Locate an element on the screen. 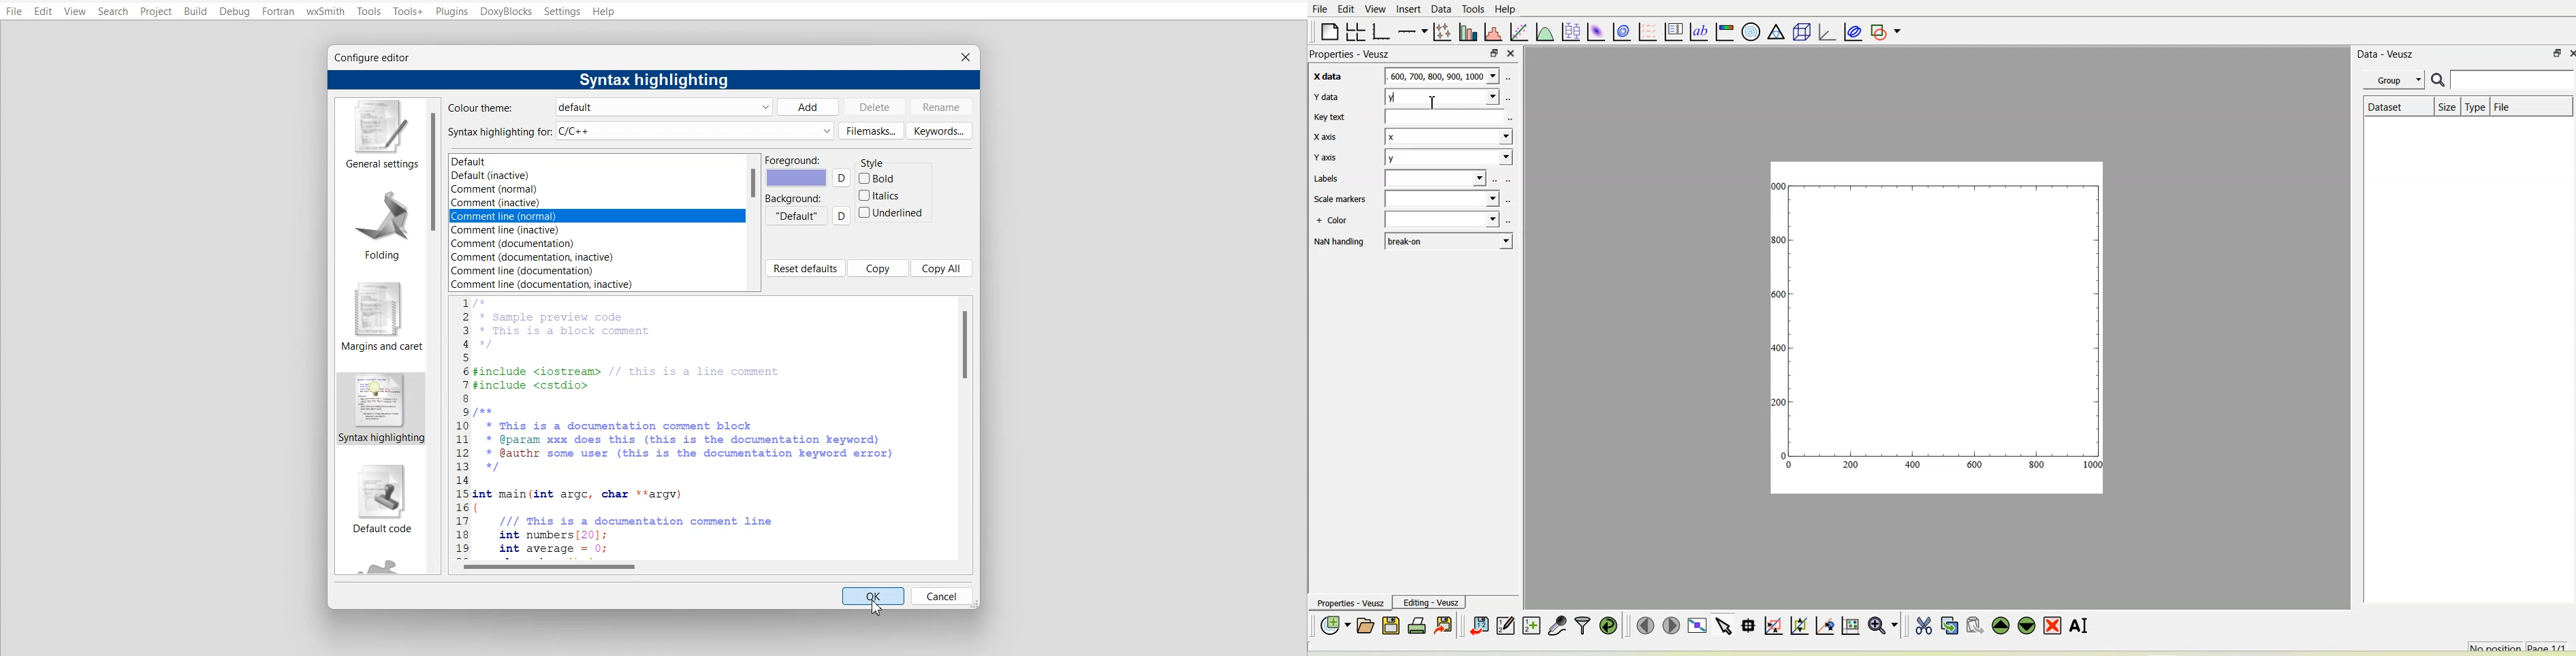 The image size is (2576, 672). Project is located at coordinates (157, 11).